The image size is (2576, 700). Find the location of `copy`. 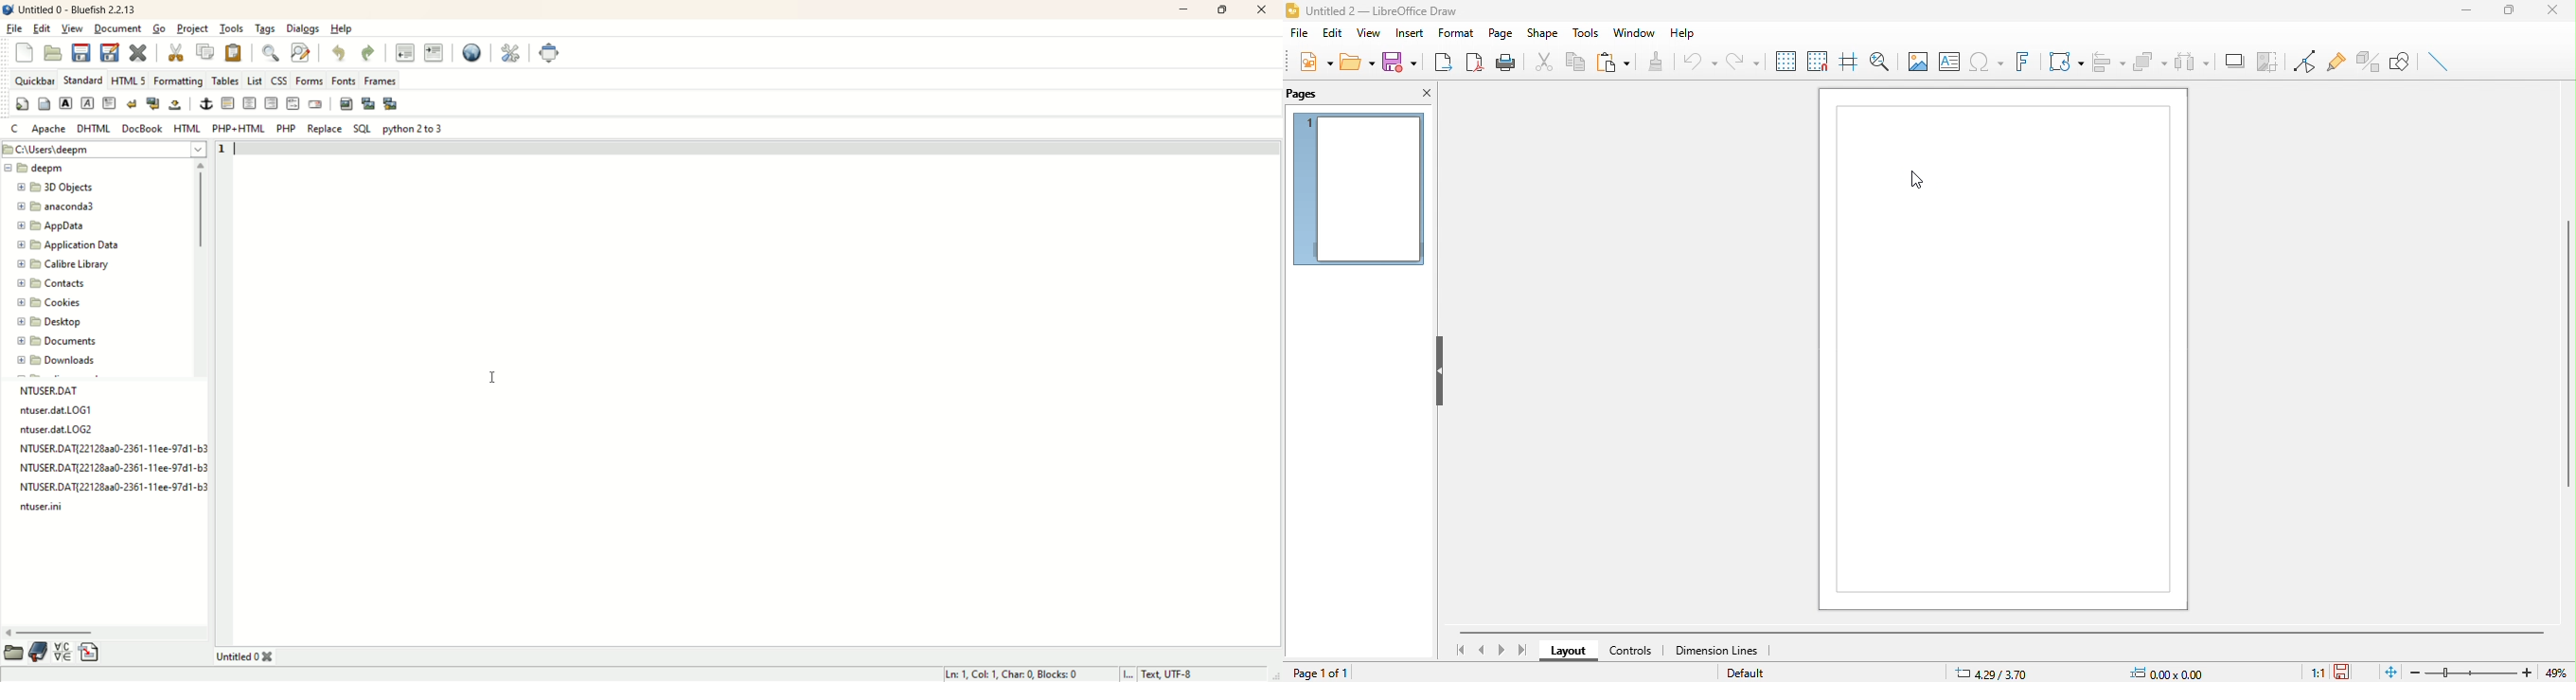

copy is located at coordinates (1577, 63).